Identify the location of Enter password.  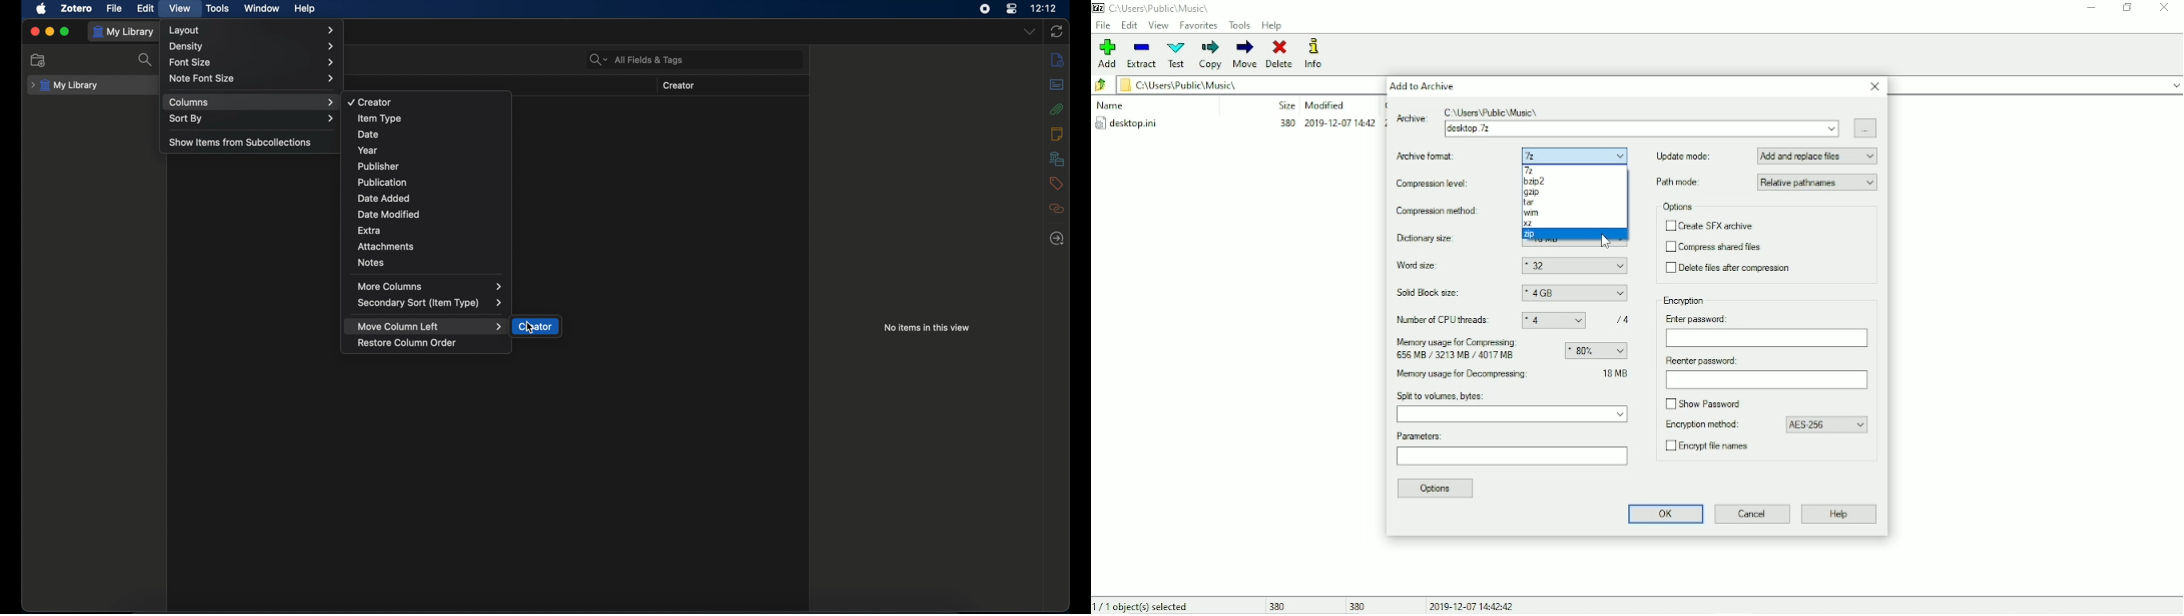
(1765, 330).